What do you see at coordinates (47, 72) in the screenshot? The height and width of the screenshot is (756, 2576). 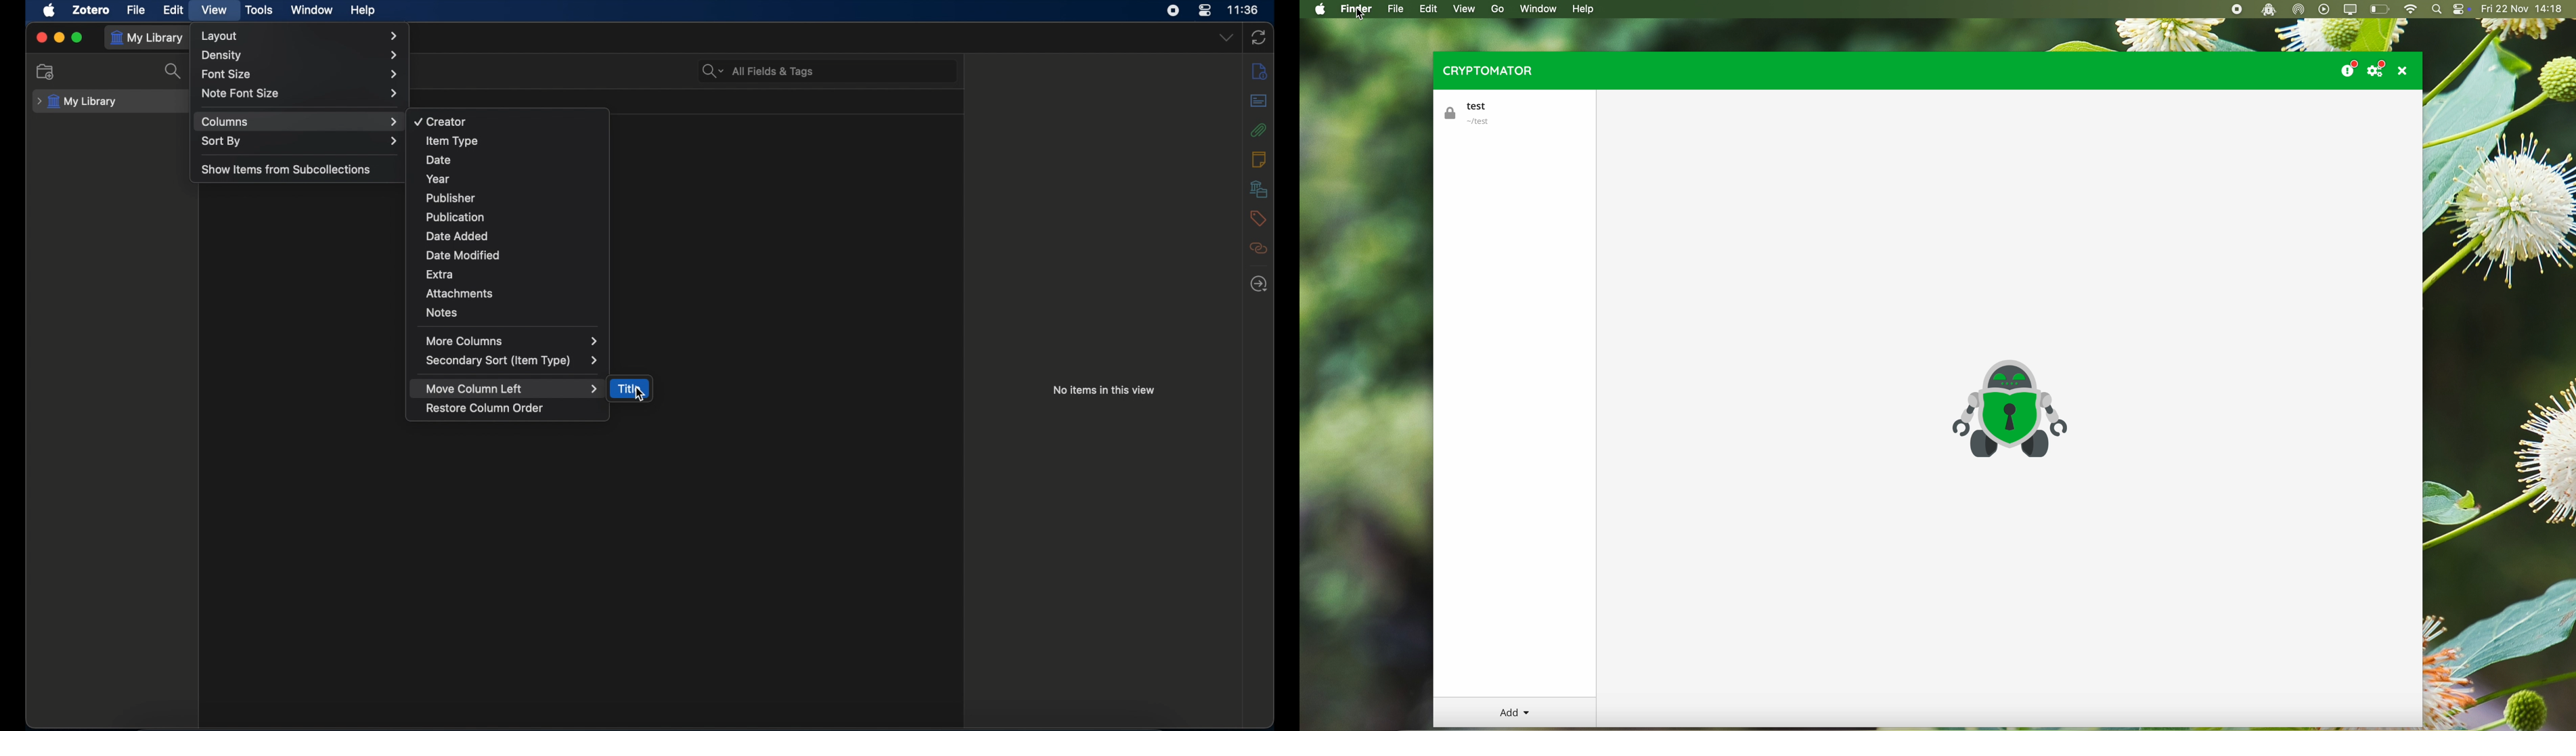 I see `new collection` at bounding box center [47, 72].